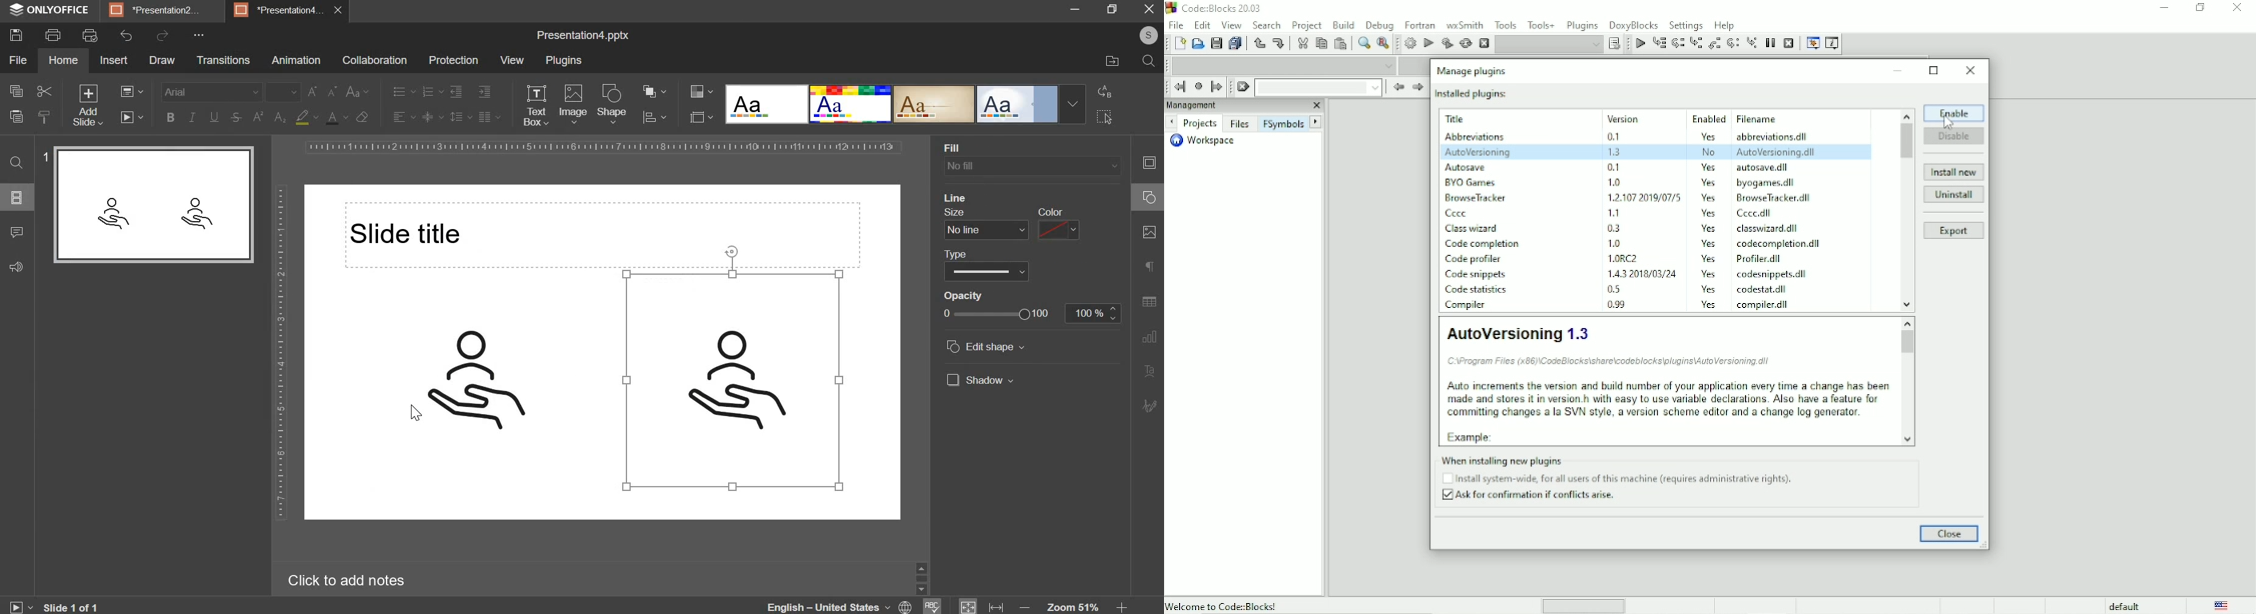  I want to click on image setting, so click(1148, 232).